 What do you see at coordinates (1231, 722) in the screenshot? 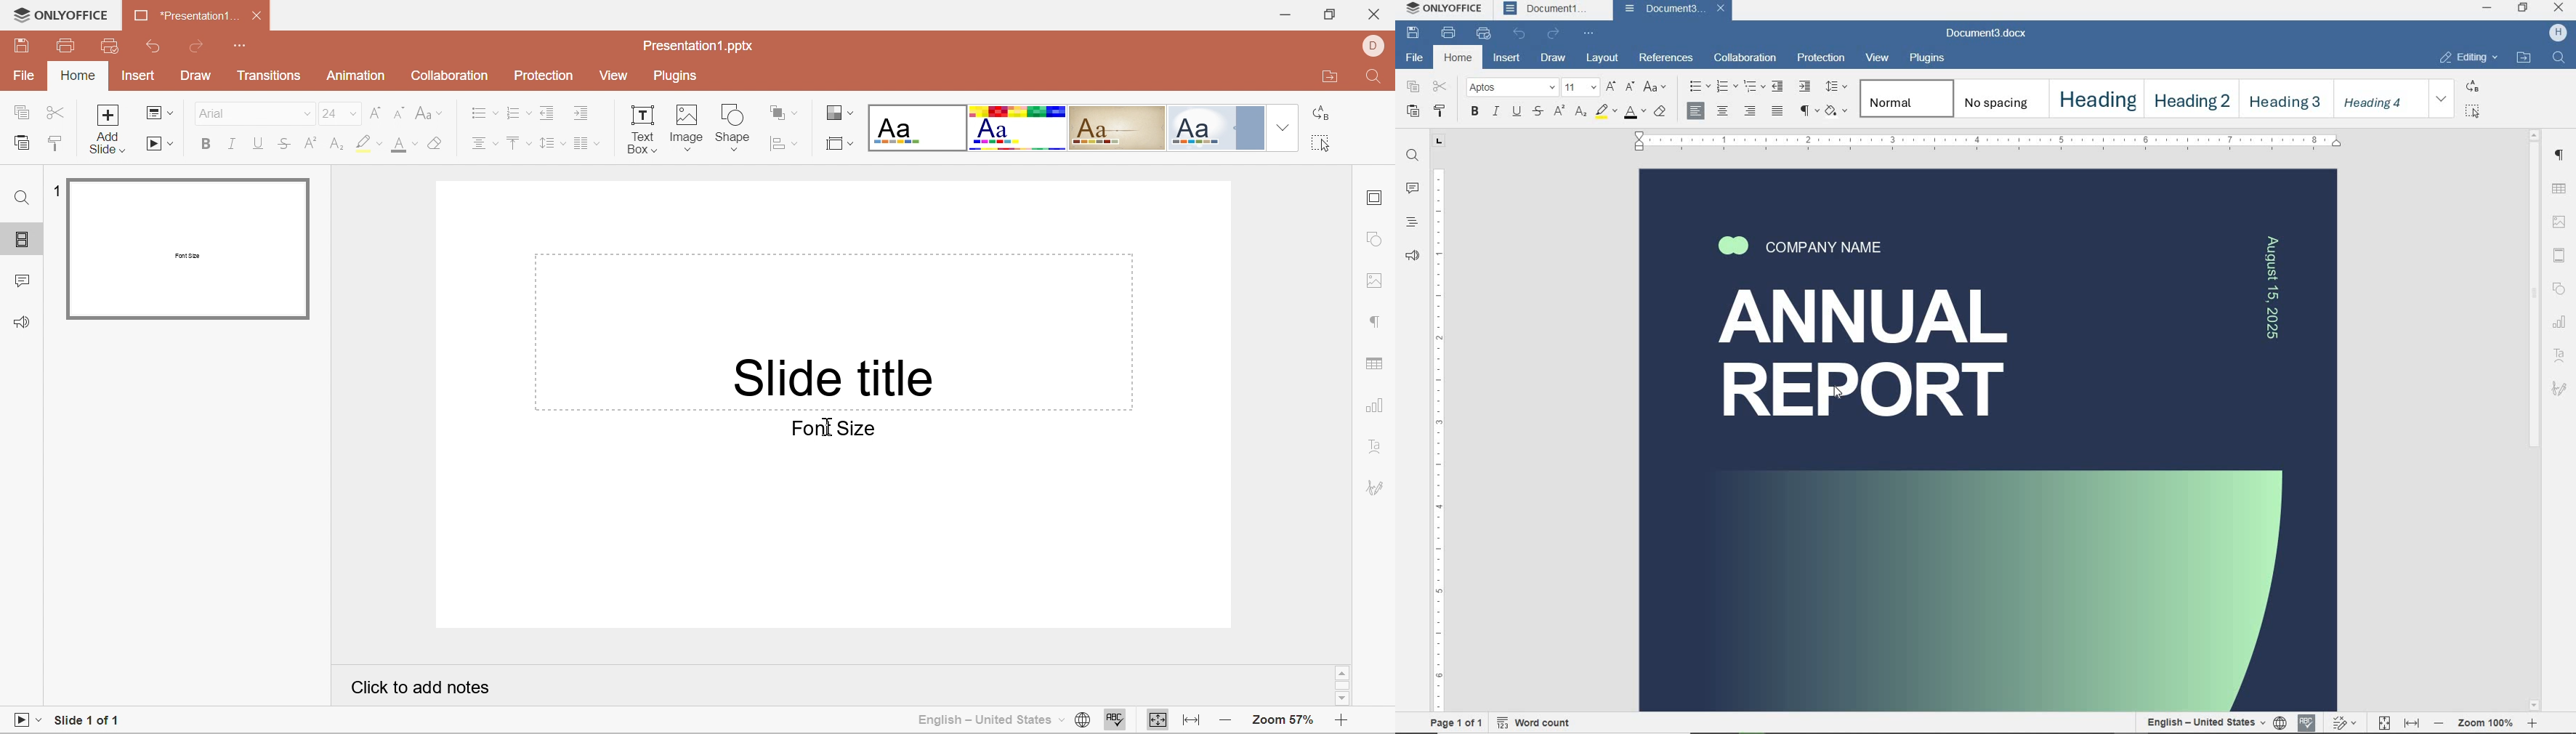
I see `Zoom out` at bounding box center [1231, 722].